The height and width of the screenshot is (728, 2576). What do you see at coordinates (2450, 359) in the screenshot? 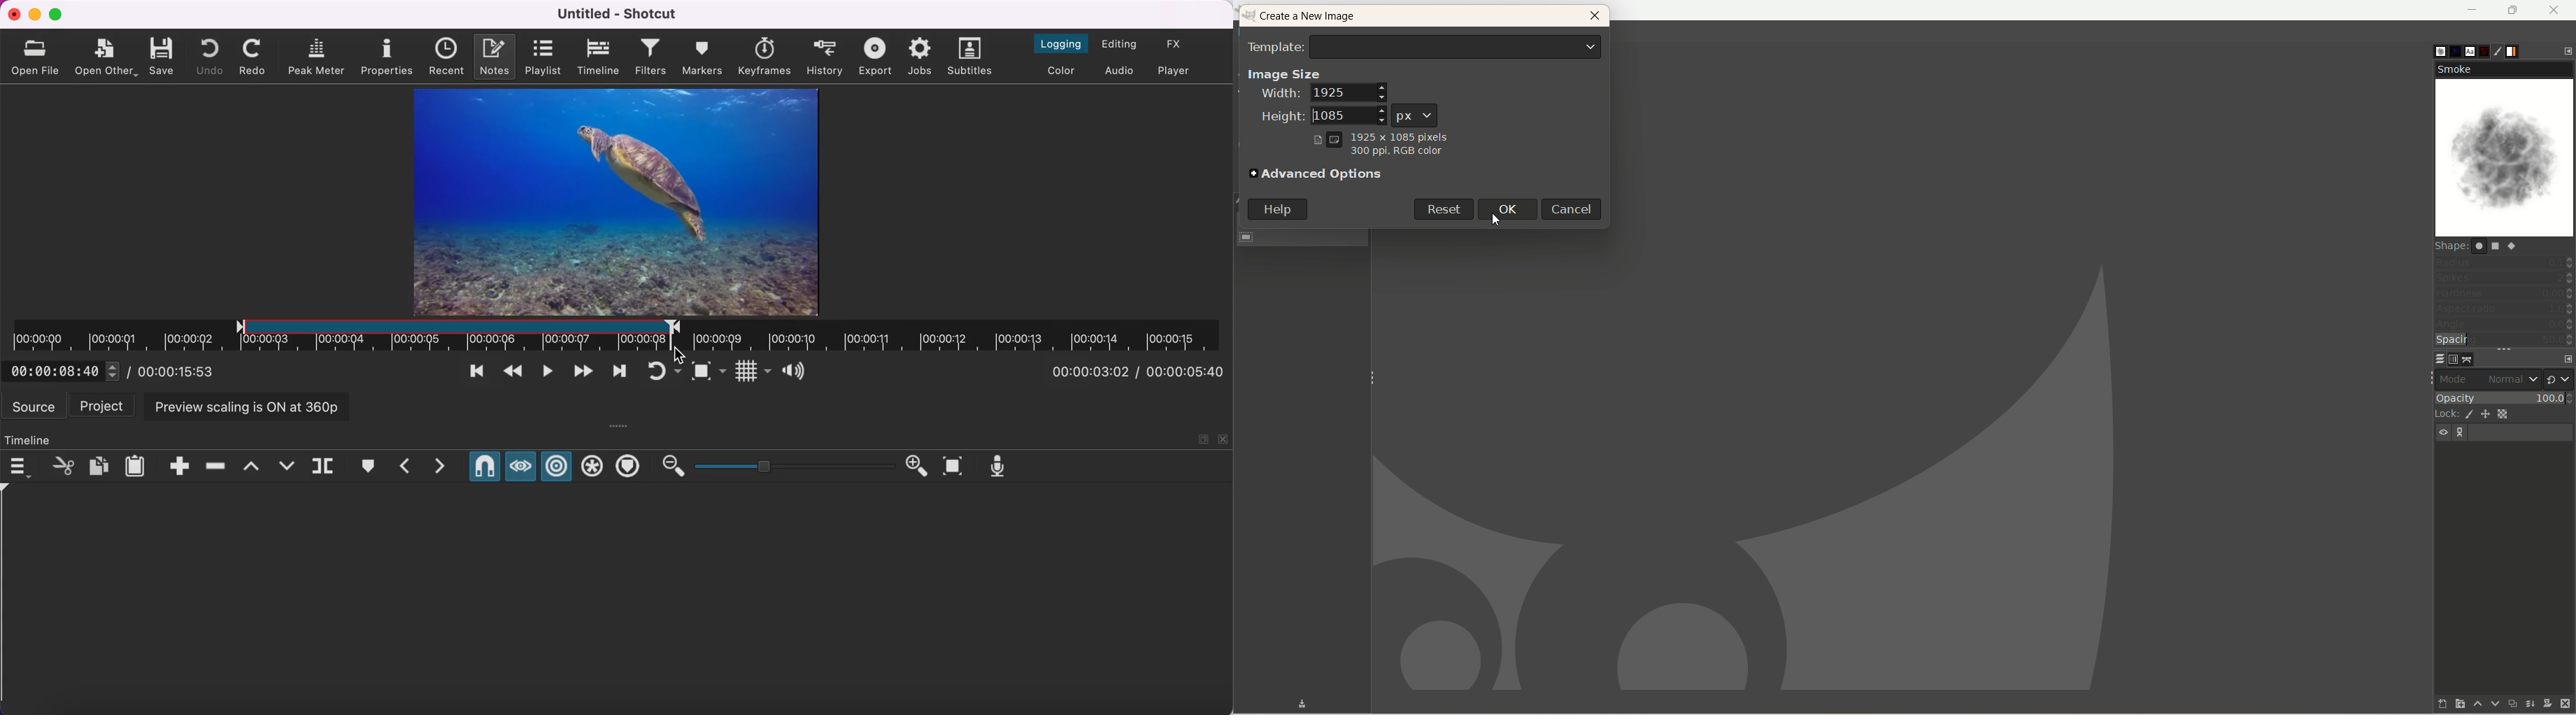
I see `channel` at bounding box center [2450, 359].